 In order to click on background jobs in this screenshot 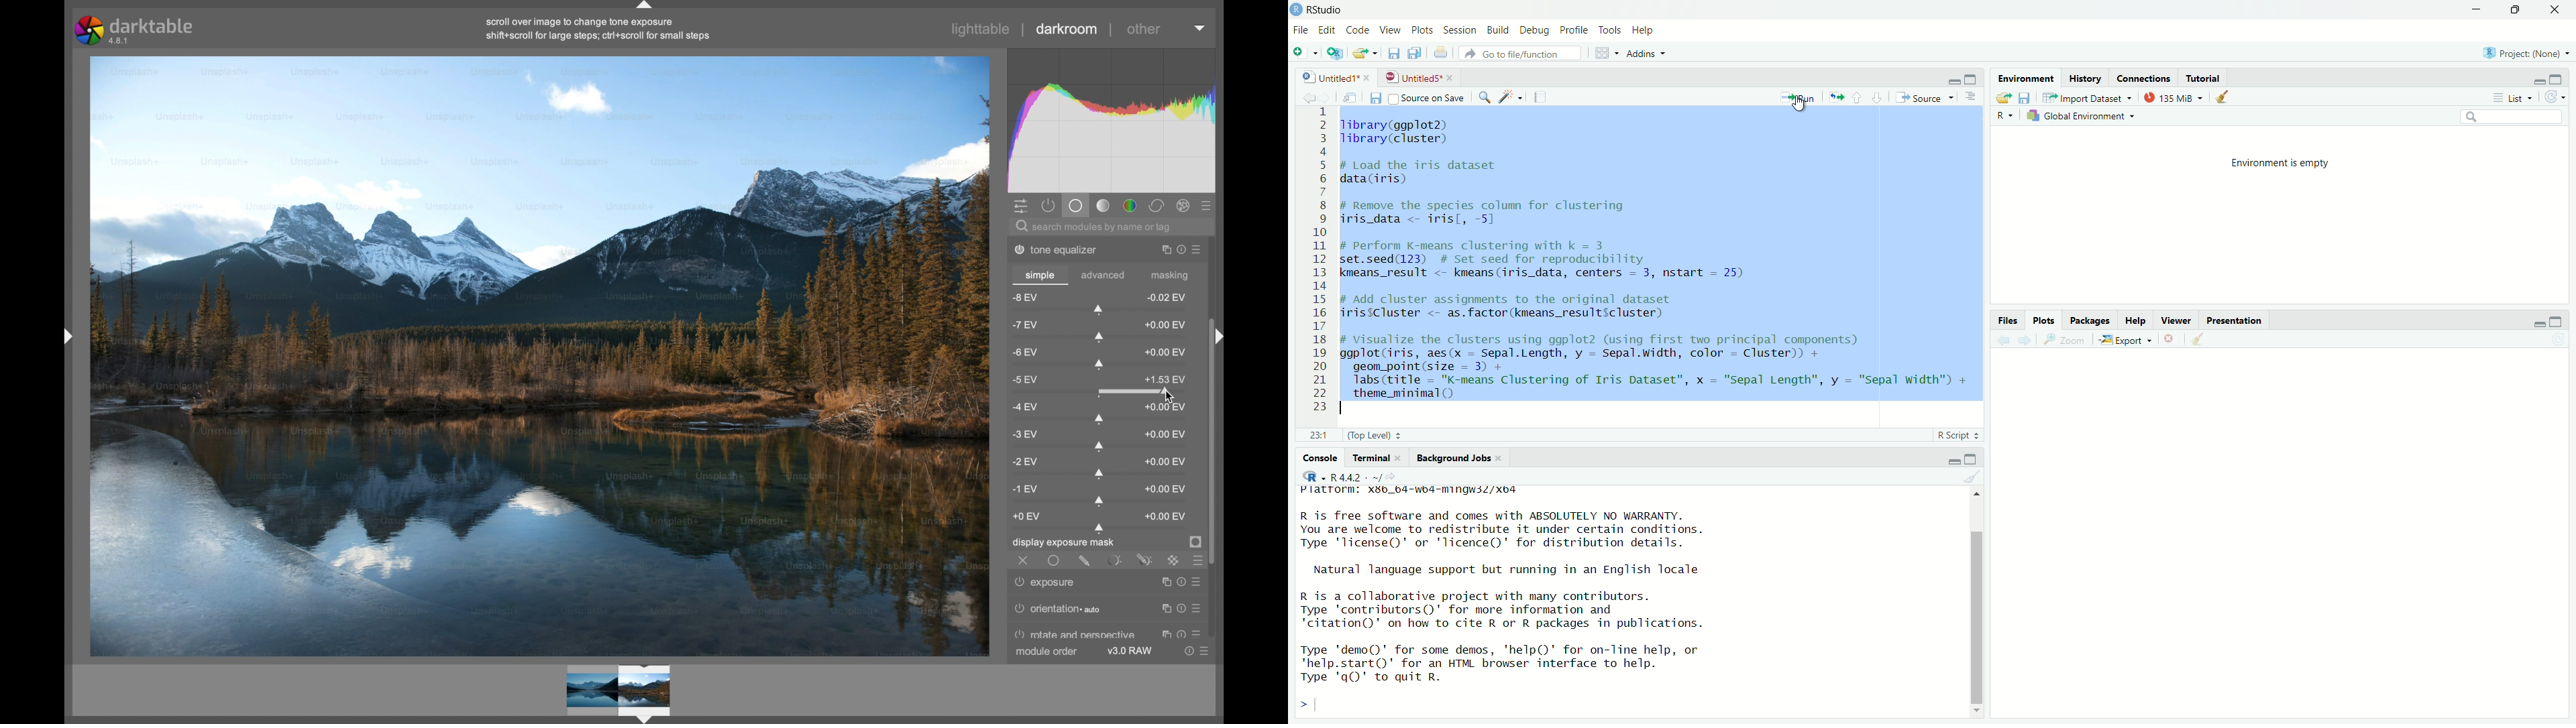, I will do `click(1454, 458)`.